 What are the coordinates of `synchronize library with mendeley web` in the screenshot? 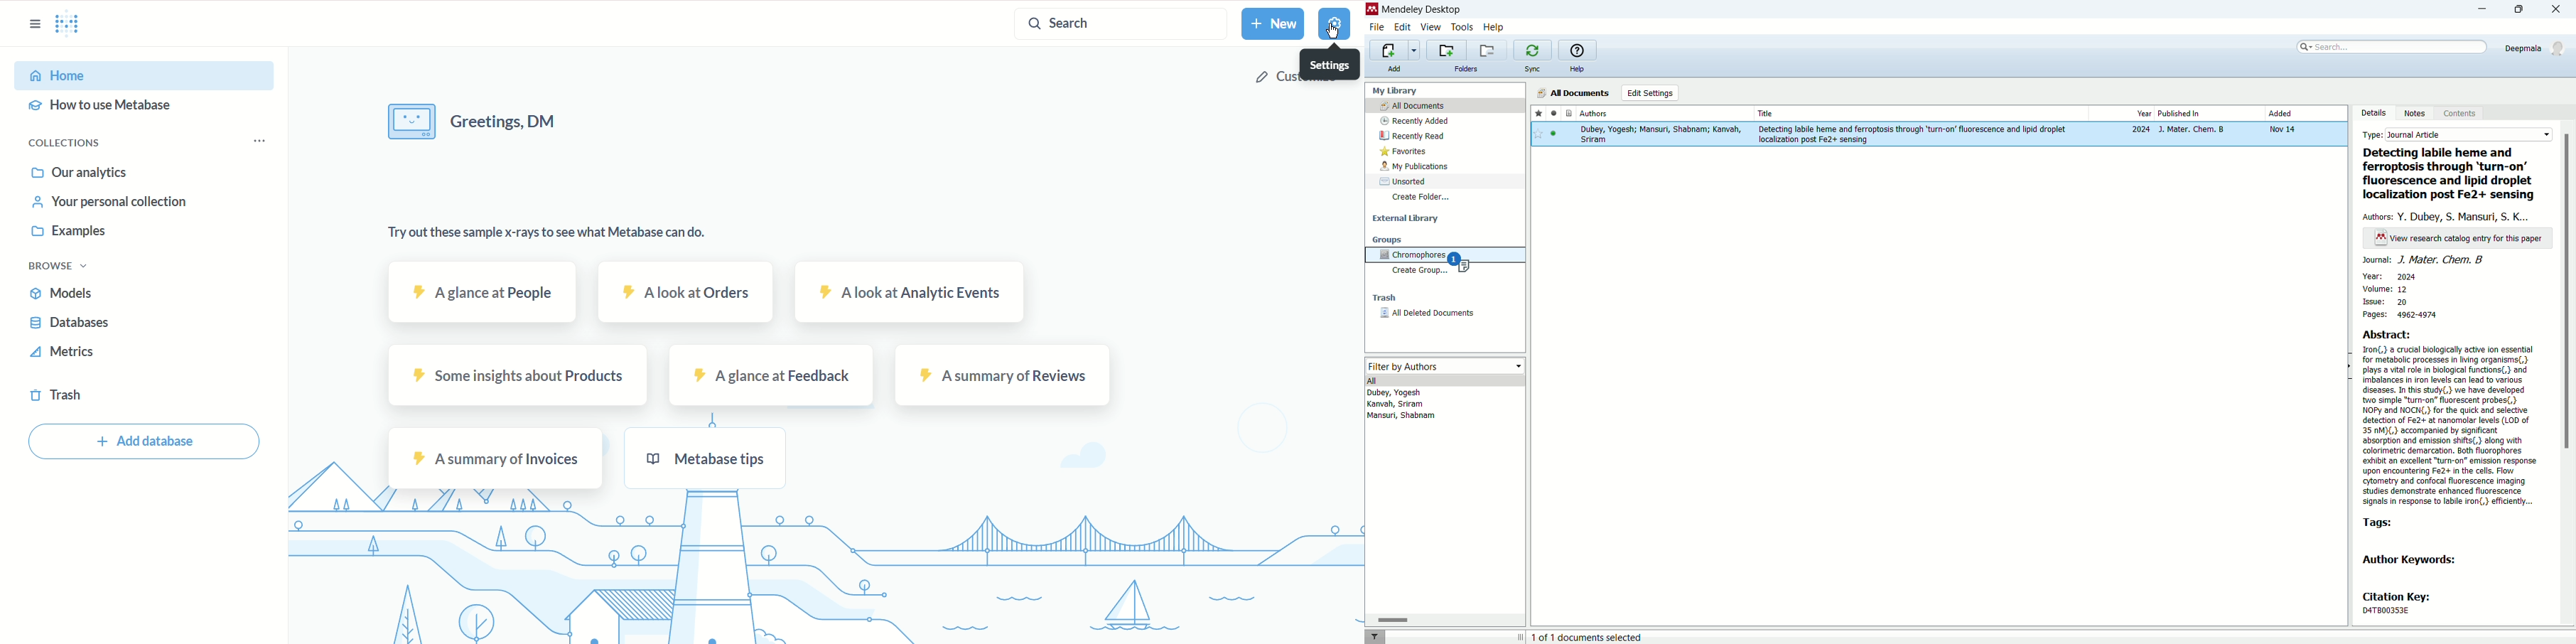 It's located at (1532, 51).